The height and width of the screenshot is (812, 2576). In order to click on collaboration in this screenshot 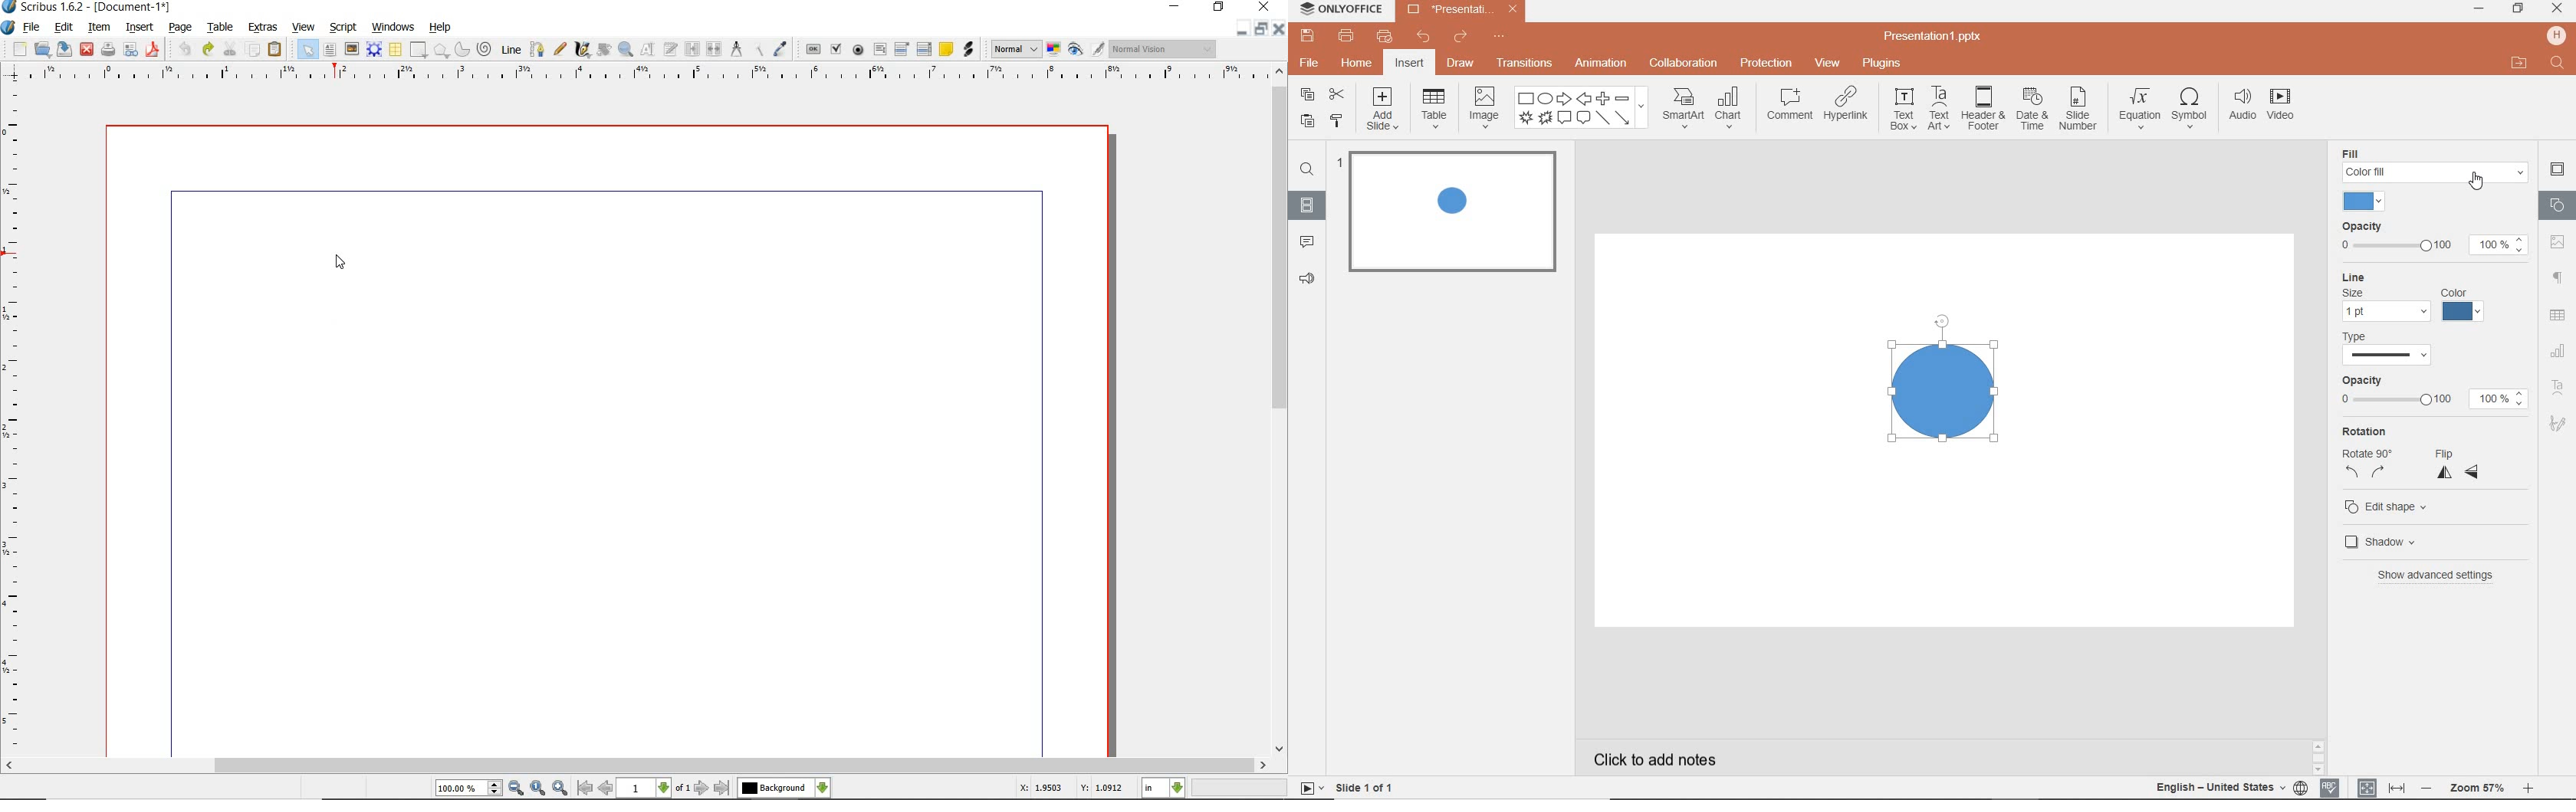, I will do `click(1684, 64)`.